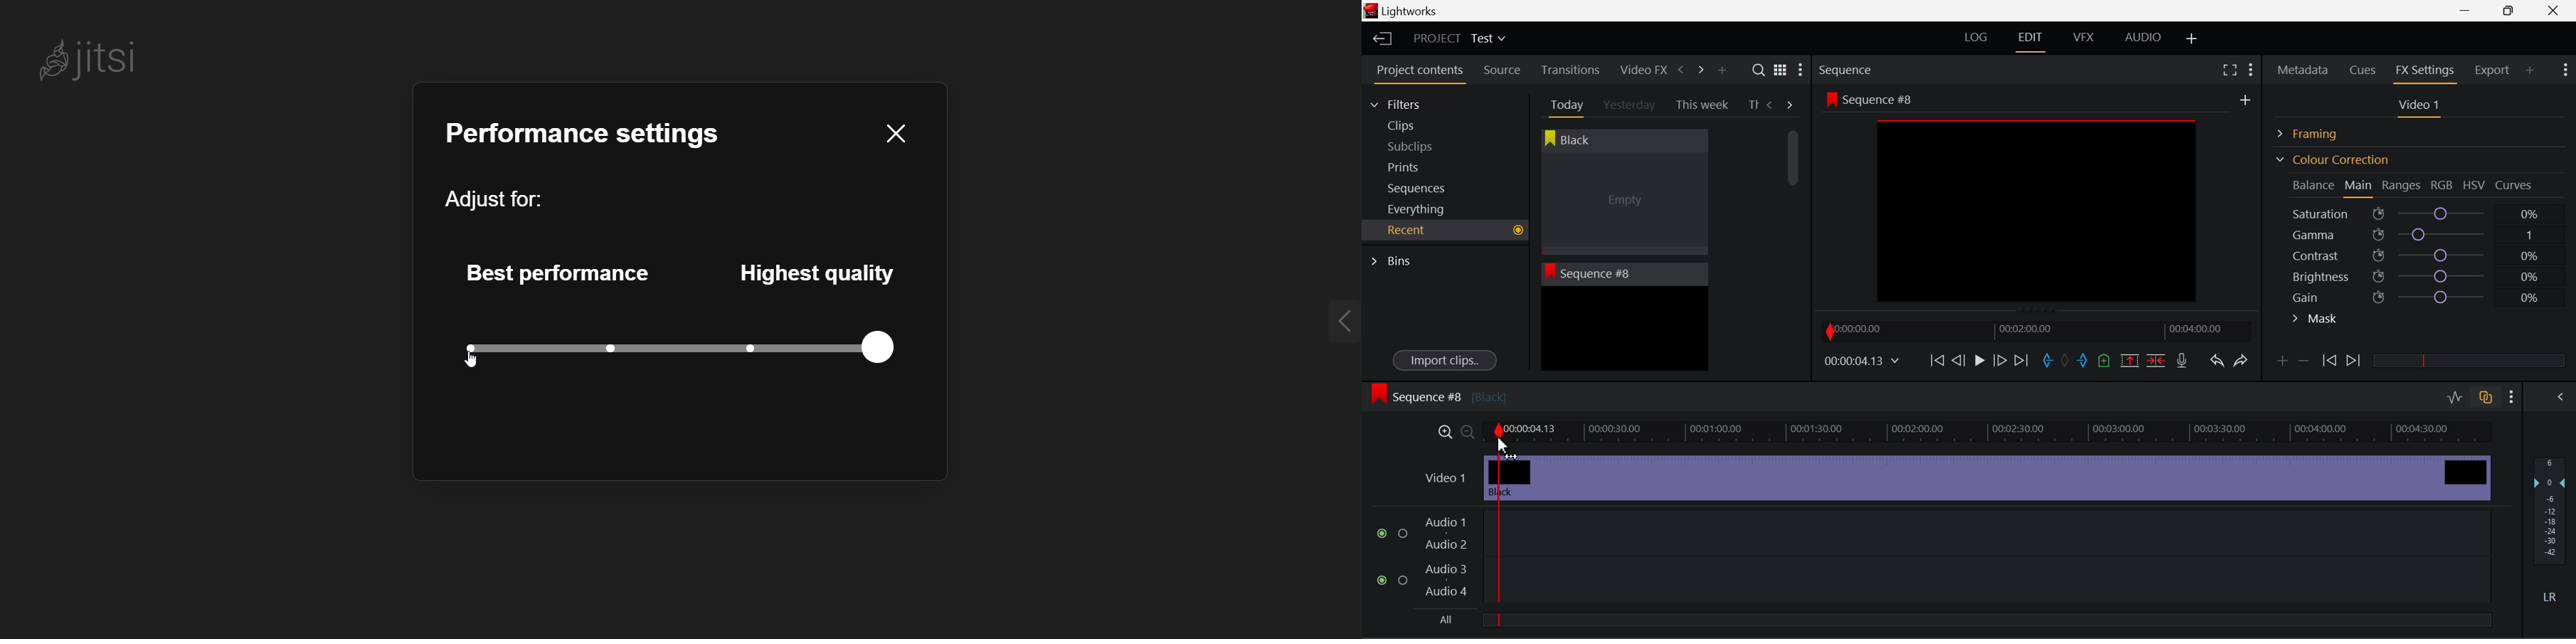 Image resolution: width=2576 pixels, height=644 pixels. Describe the element at coordinates (2432, 295) in the screenshot. I see `Gain` at that location.